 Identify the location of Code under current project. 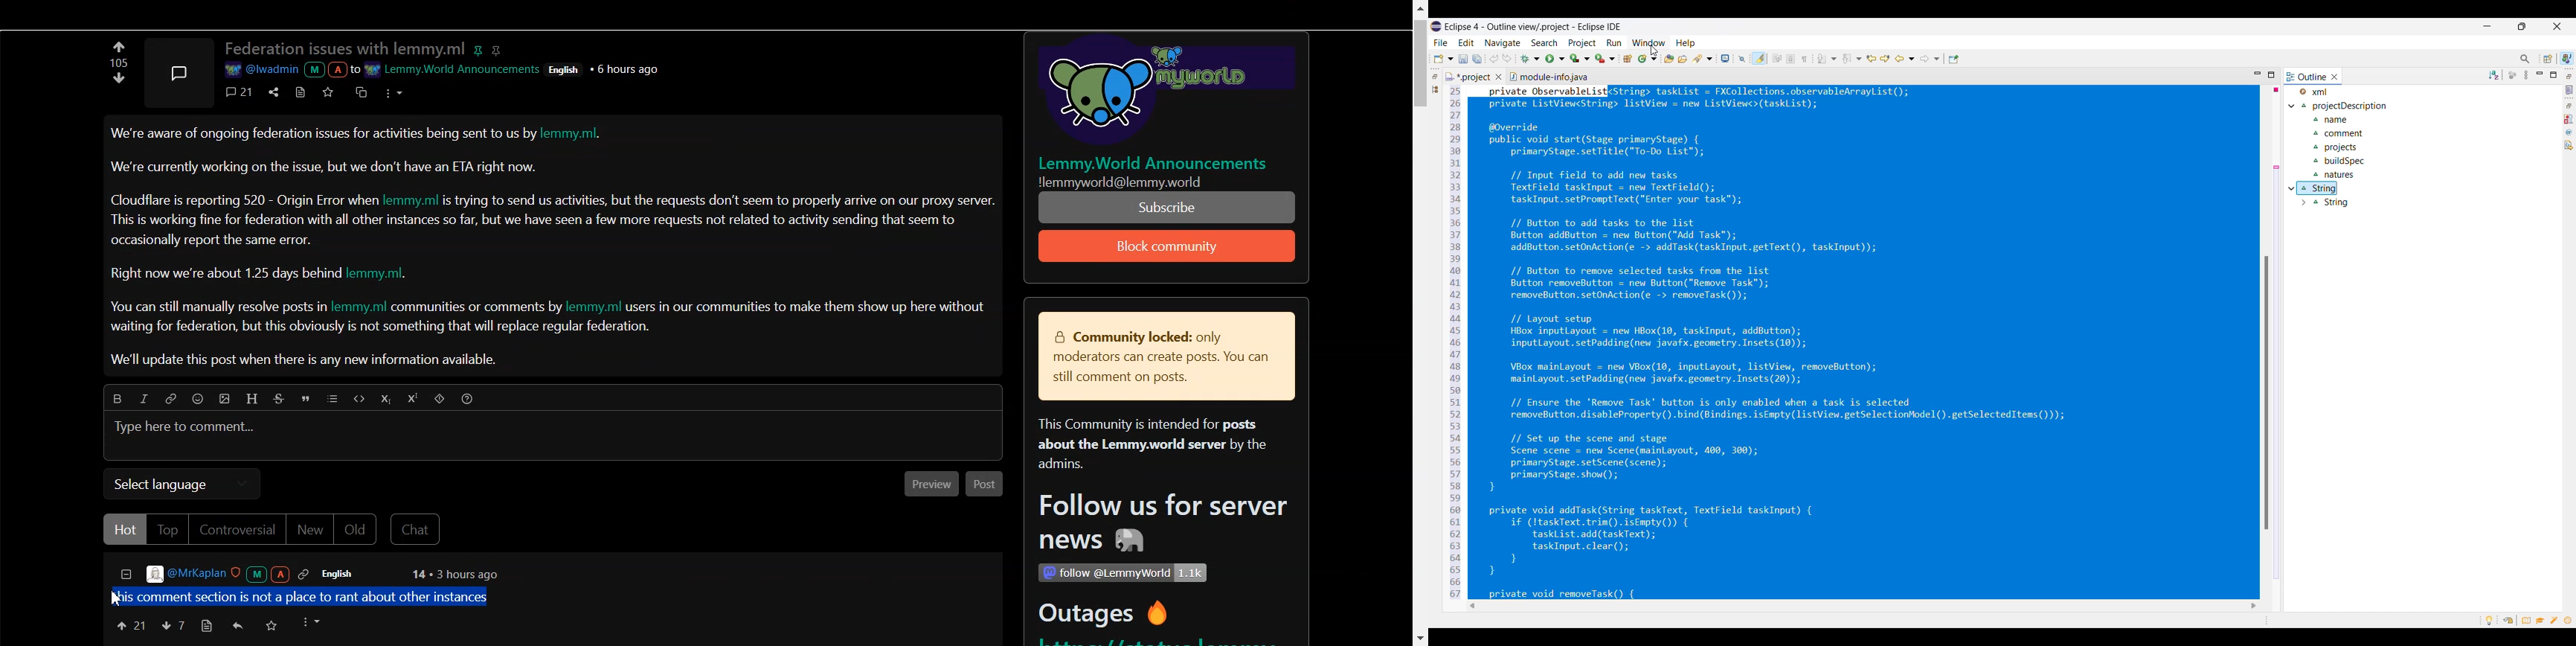
(2349, 155).